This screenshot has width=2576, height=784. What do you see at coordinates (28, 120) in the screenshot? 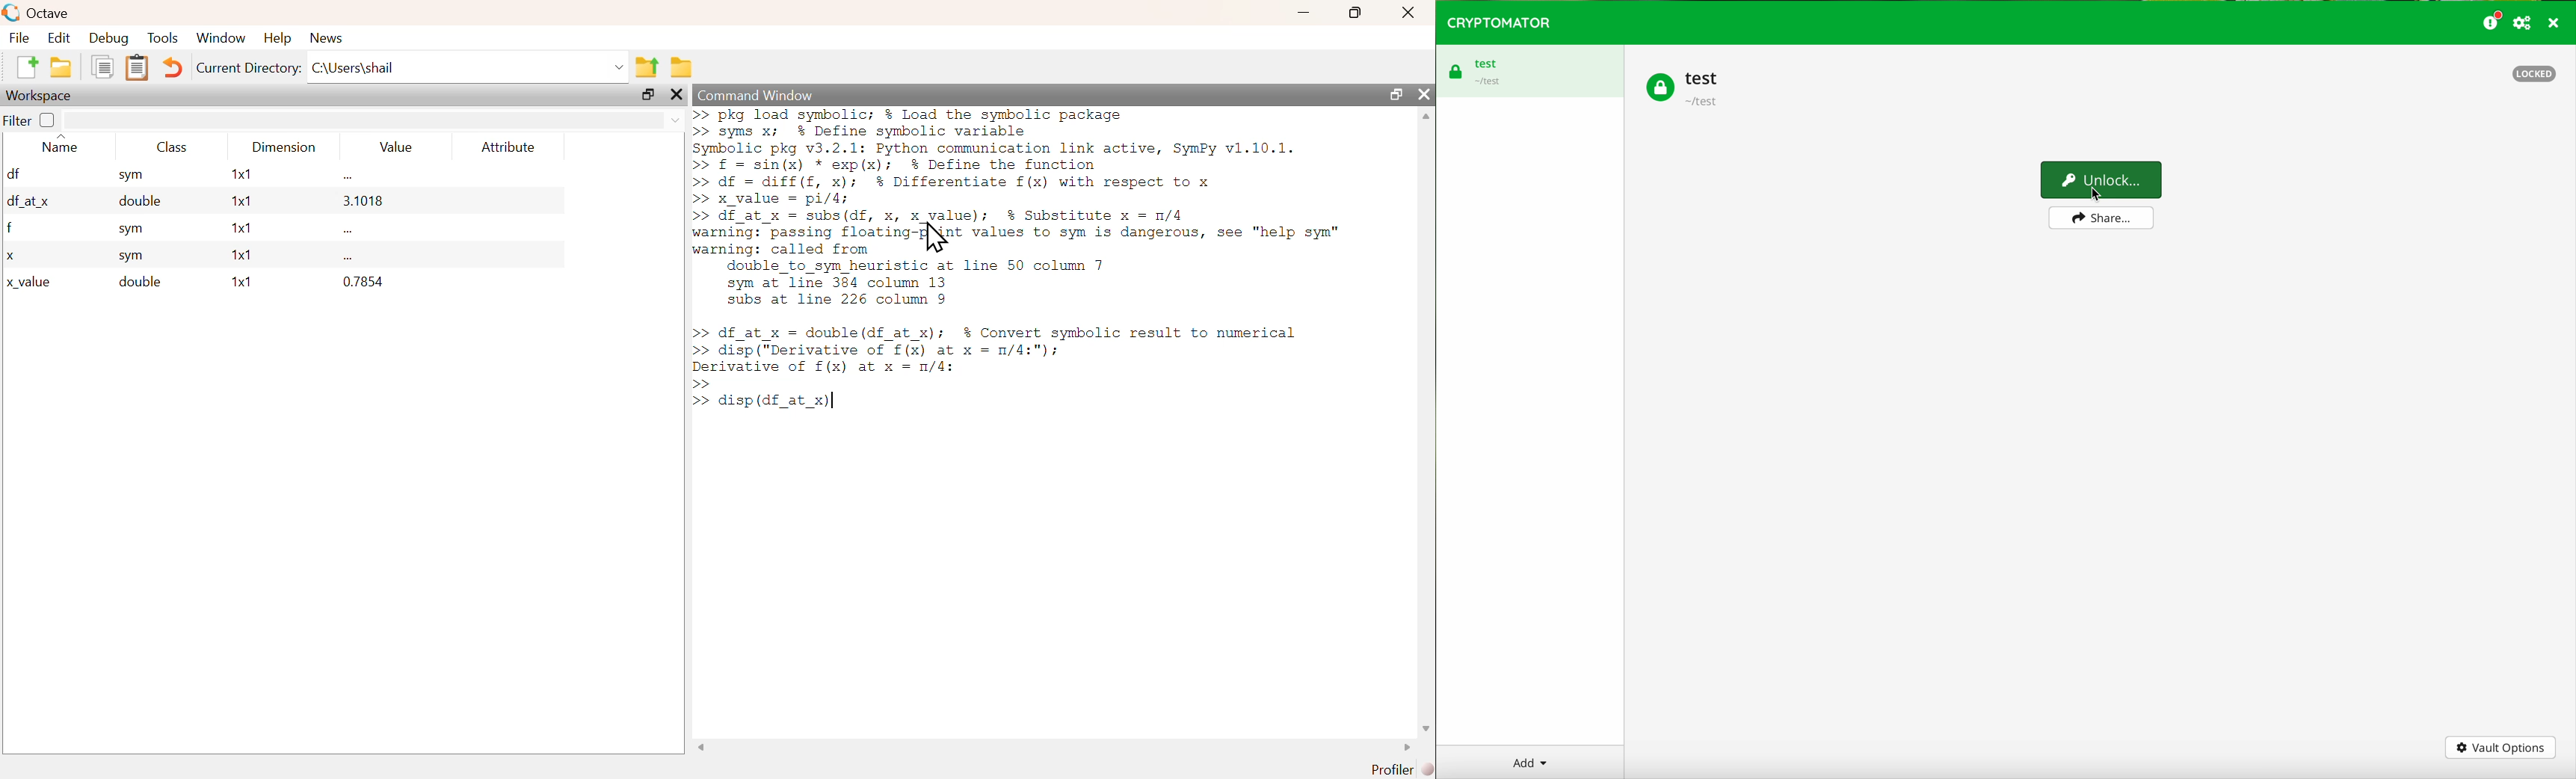
I see `Filter` at bounding box center [28, 120].